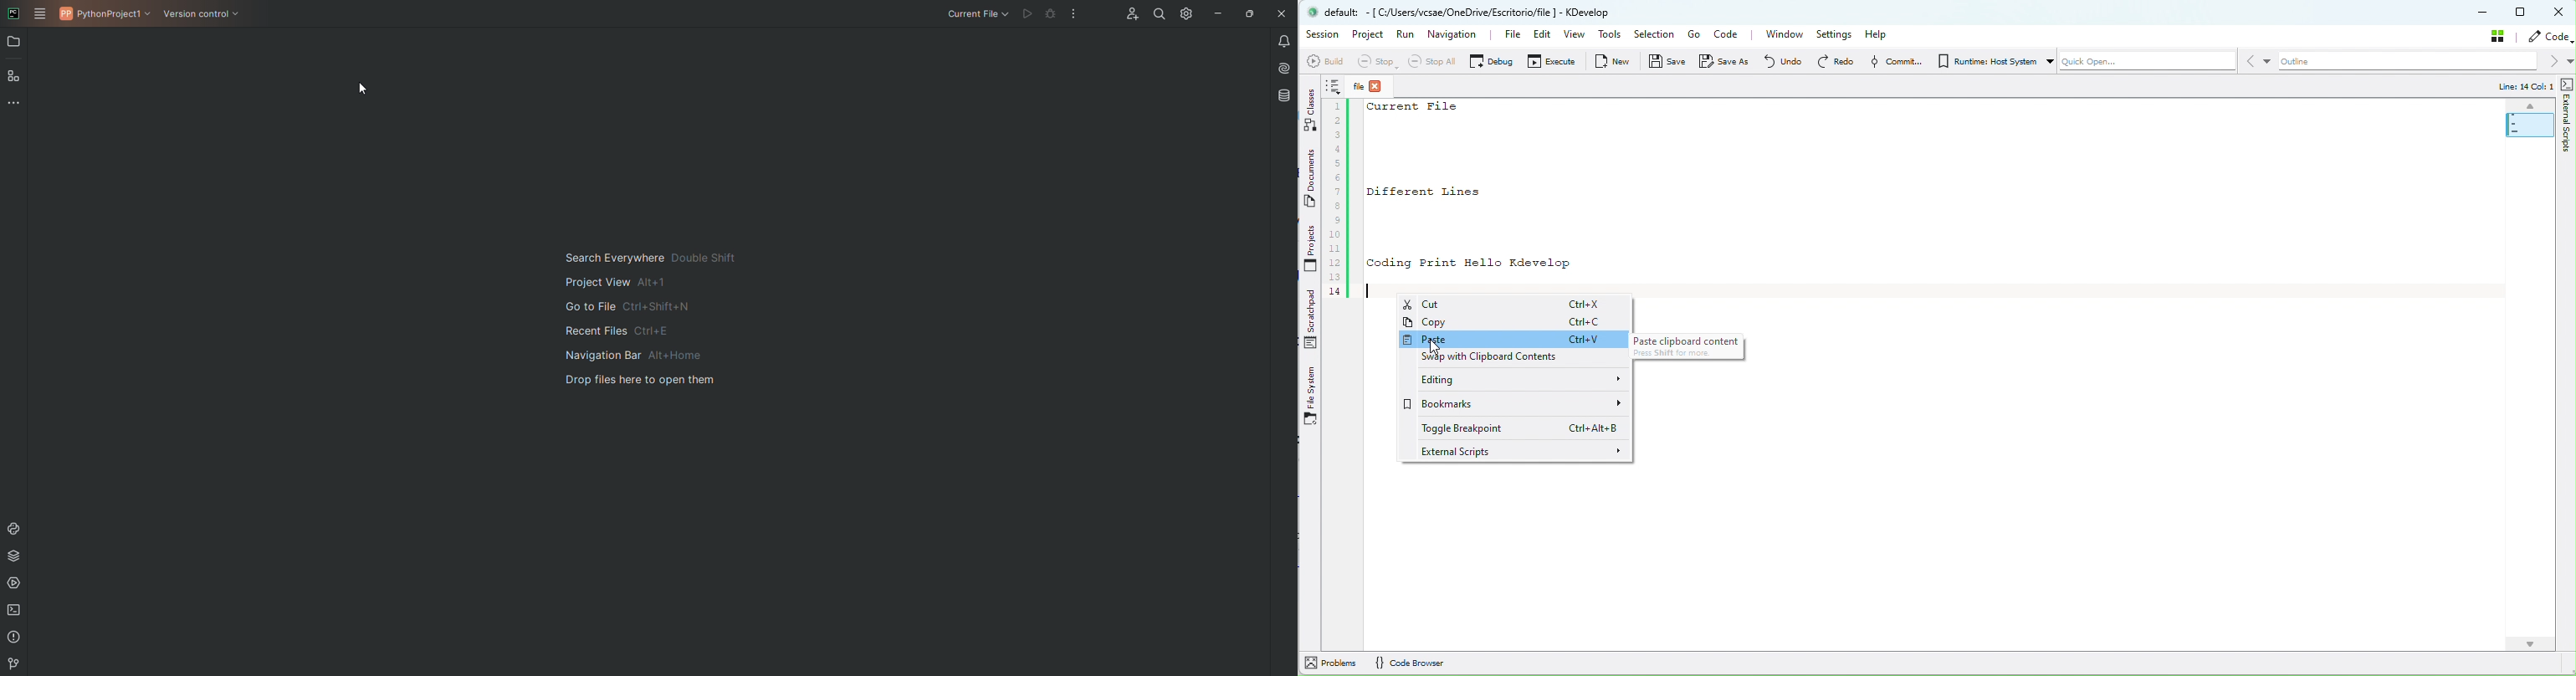  What do you see at coordinates (16, 528) in the screenshot?
I see `Console` at bounding box center [16, 528].